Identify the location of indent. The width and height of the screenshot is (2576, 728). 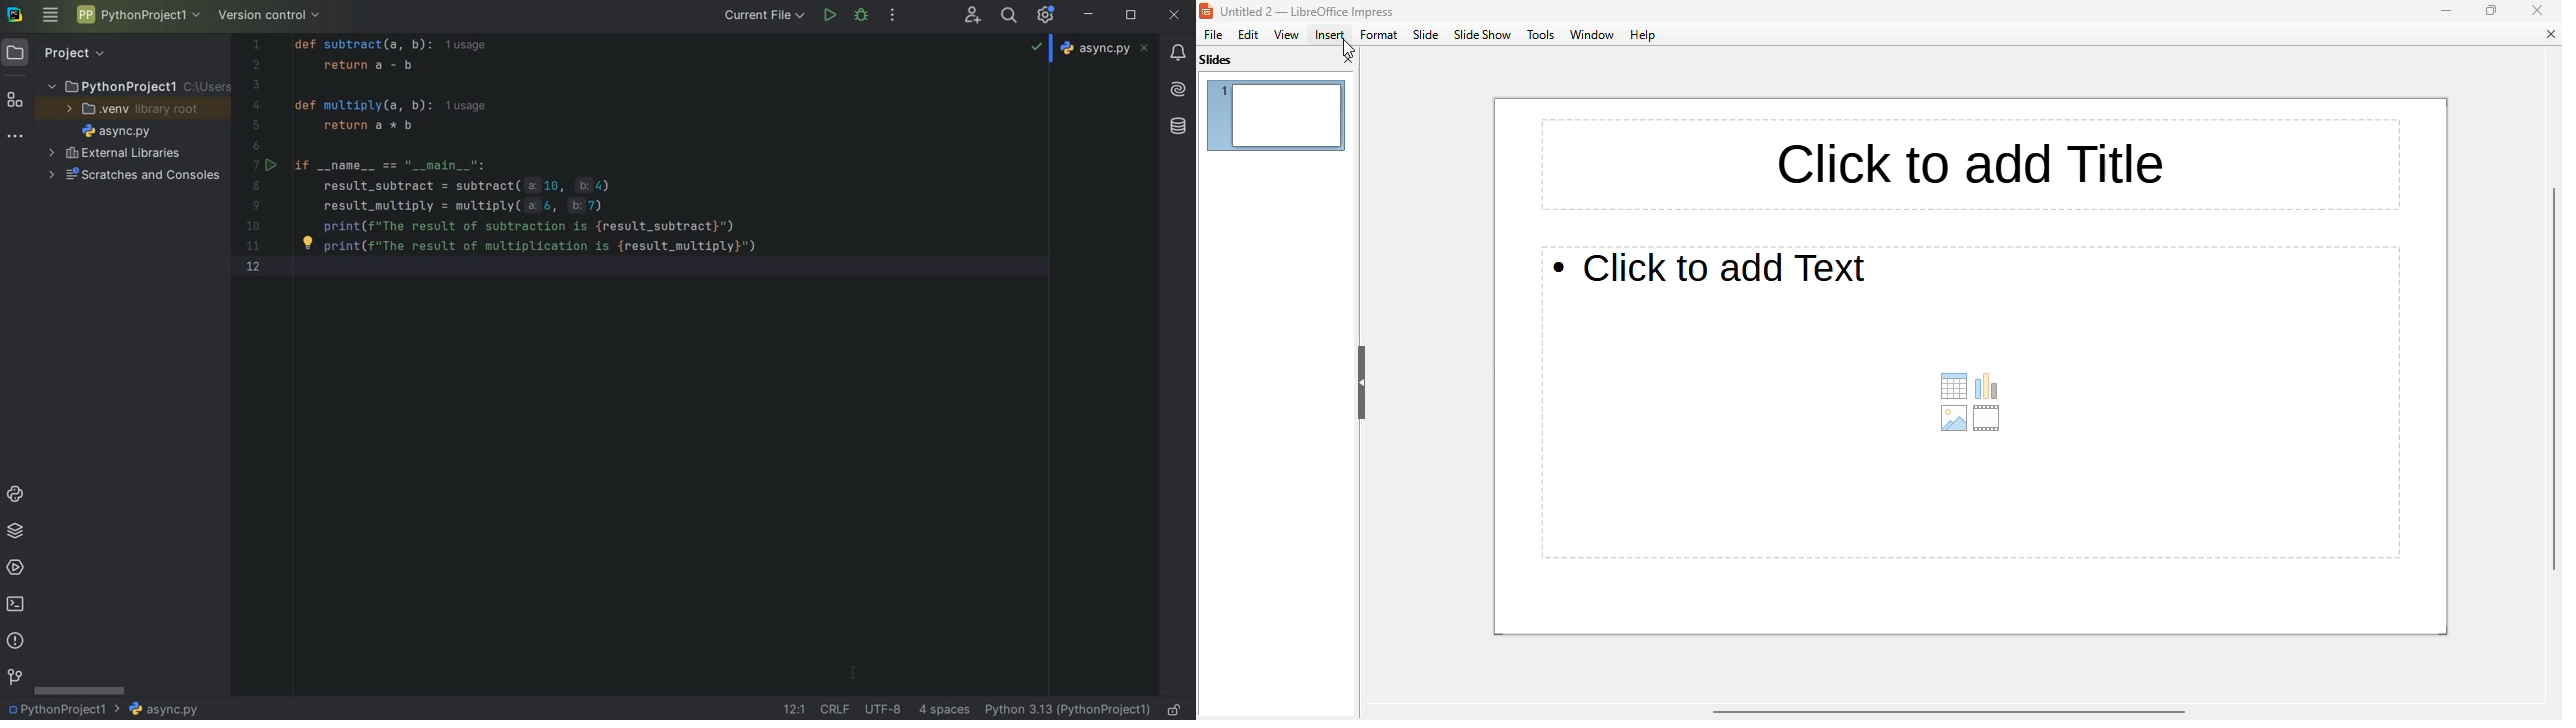
(944, 710).